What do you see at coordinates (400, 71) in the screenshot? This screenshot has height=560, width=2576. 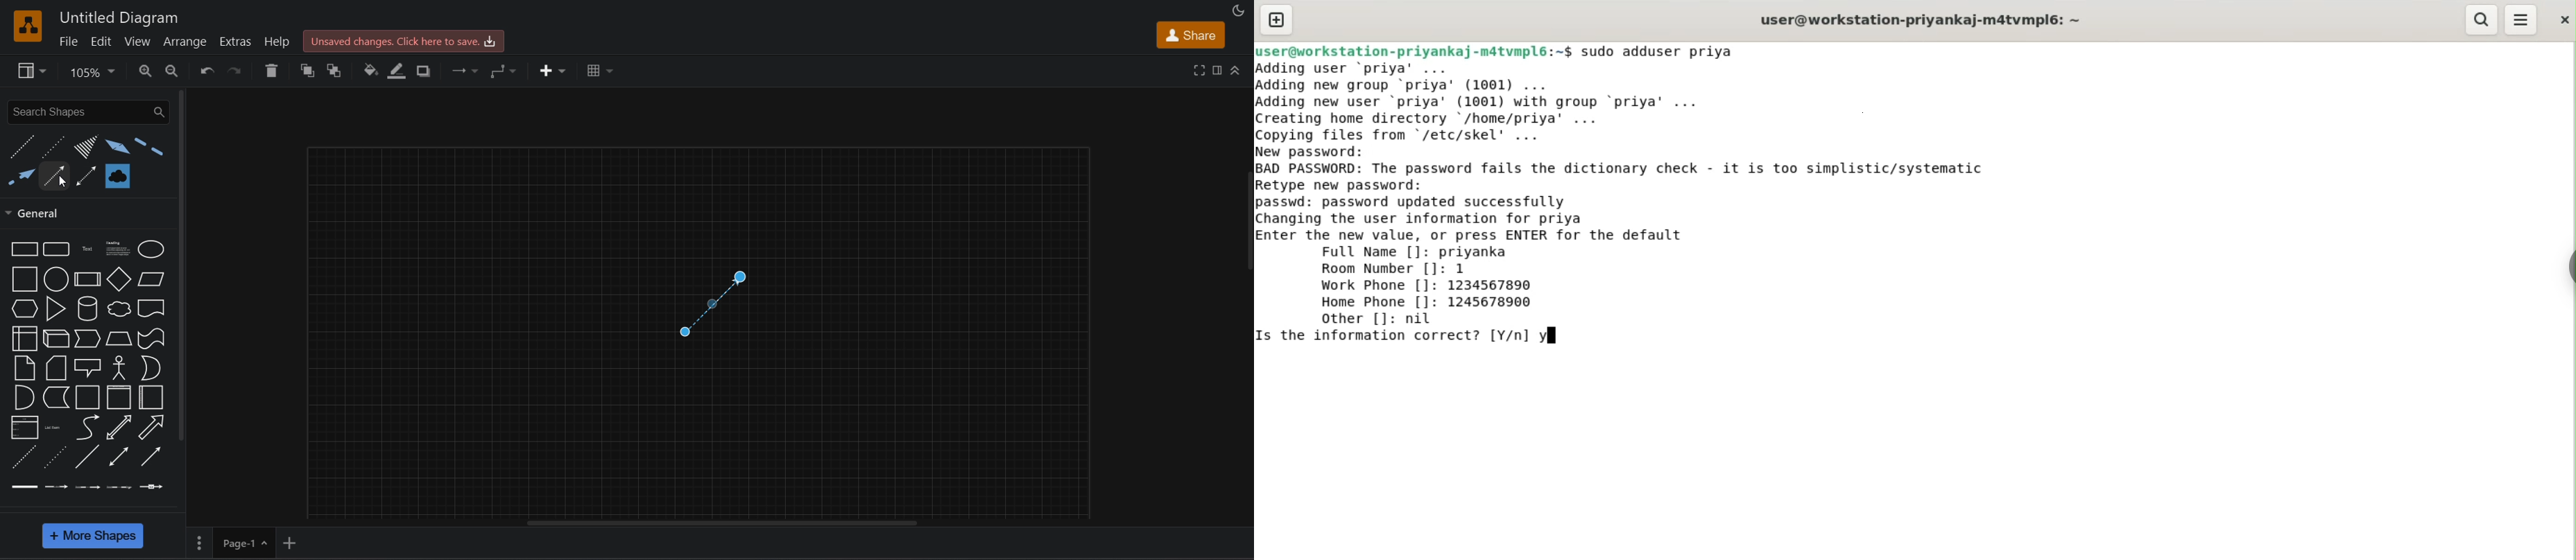 I see `line color` at bounding box center [400, 71].